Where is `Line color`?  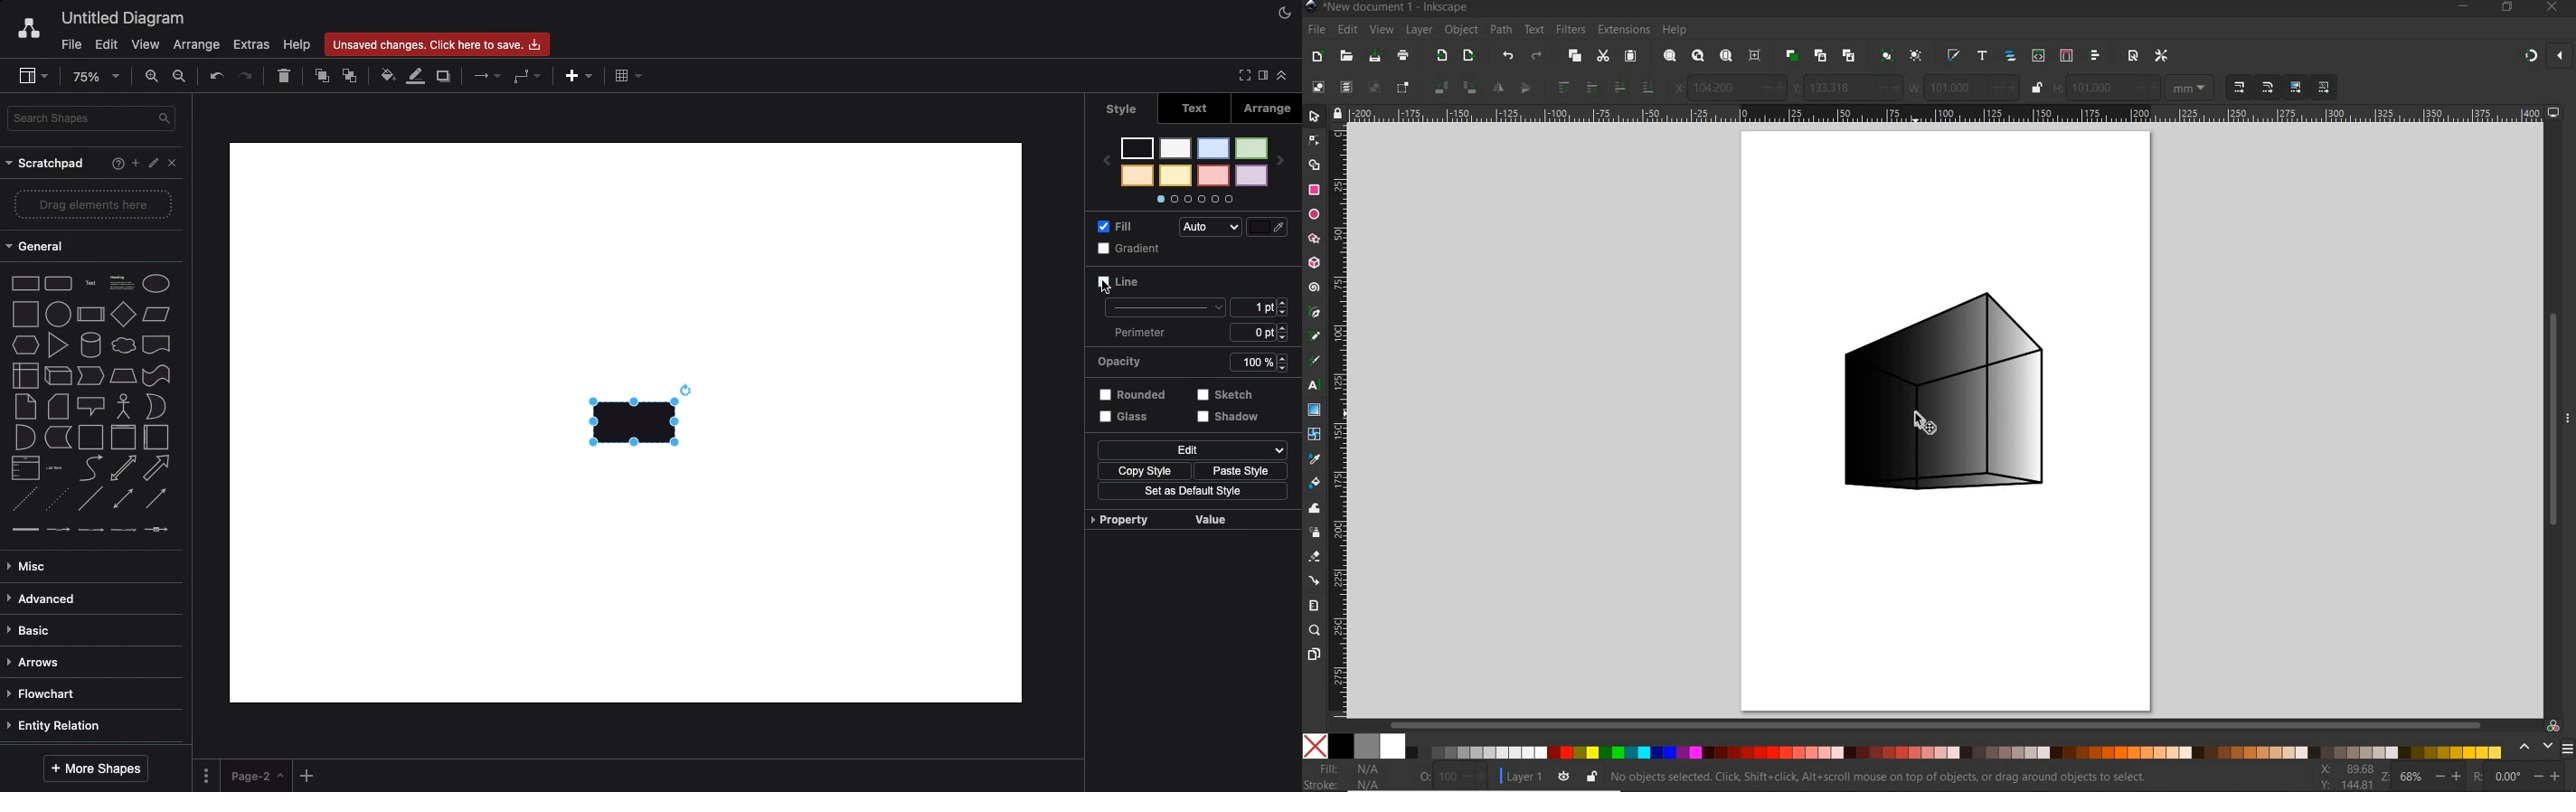
Line color is located at coordinates (415, 77).